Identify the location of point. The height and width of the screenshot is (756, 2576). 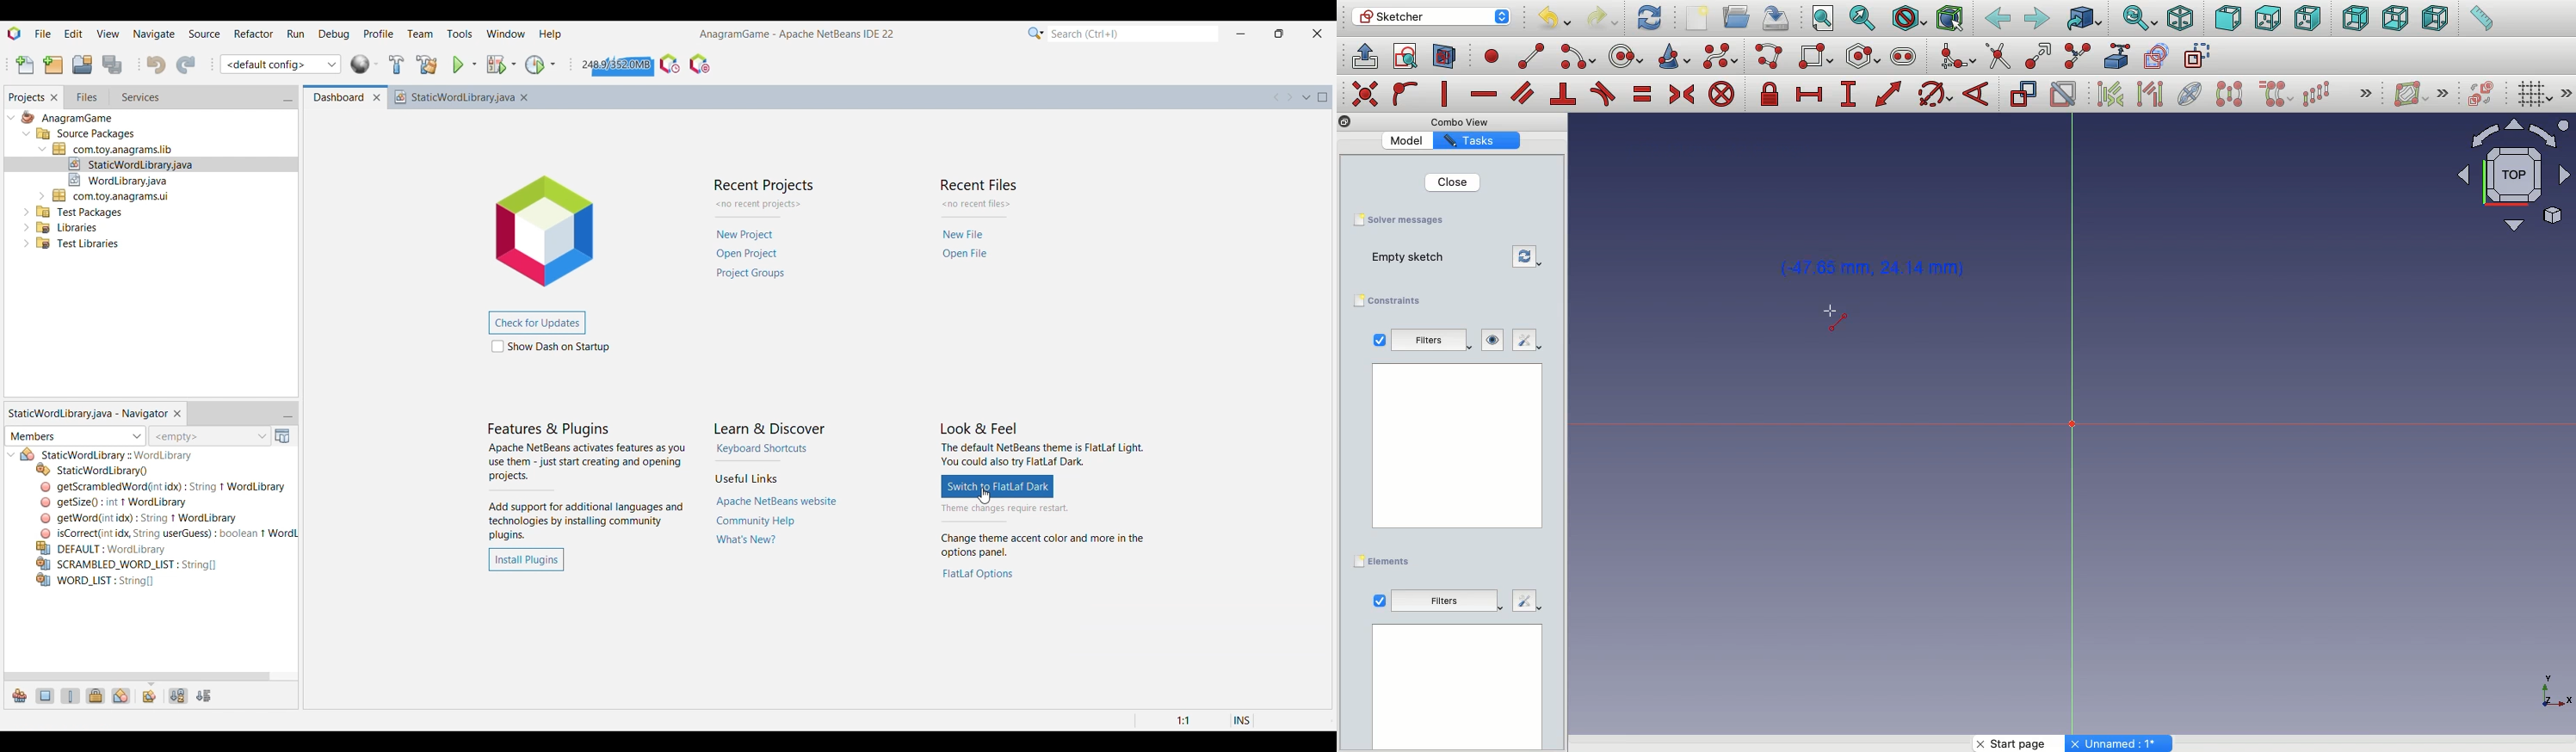
(1493, 59).